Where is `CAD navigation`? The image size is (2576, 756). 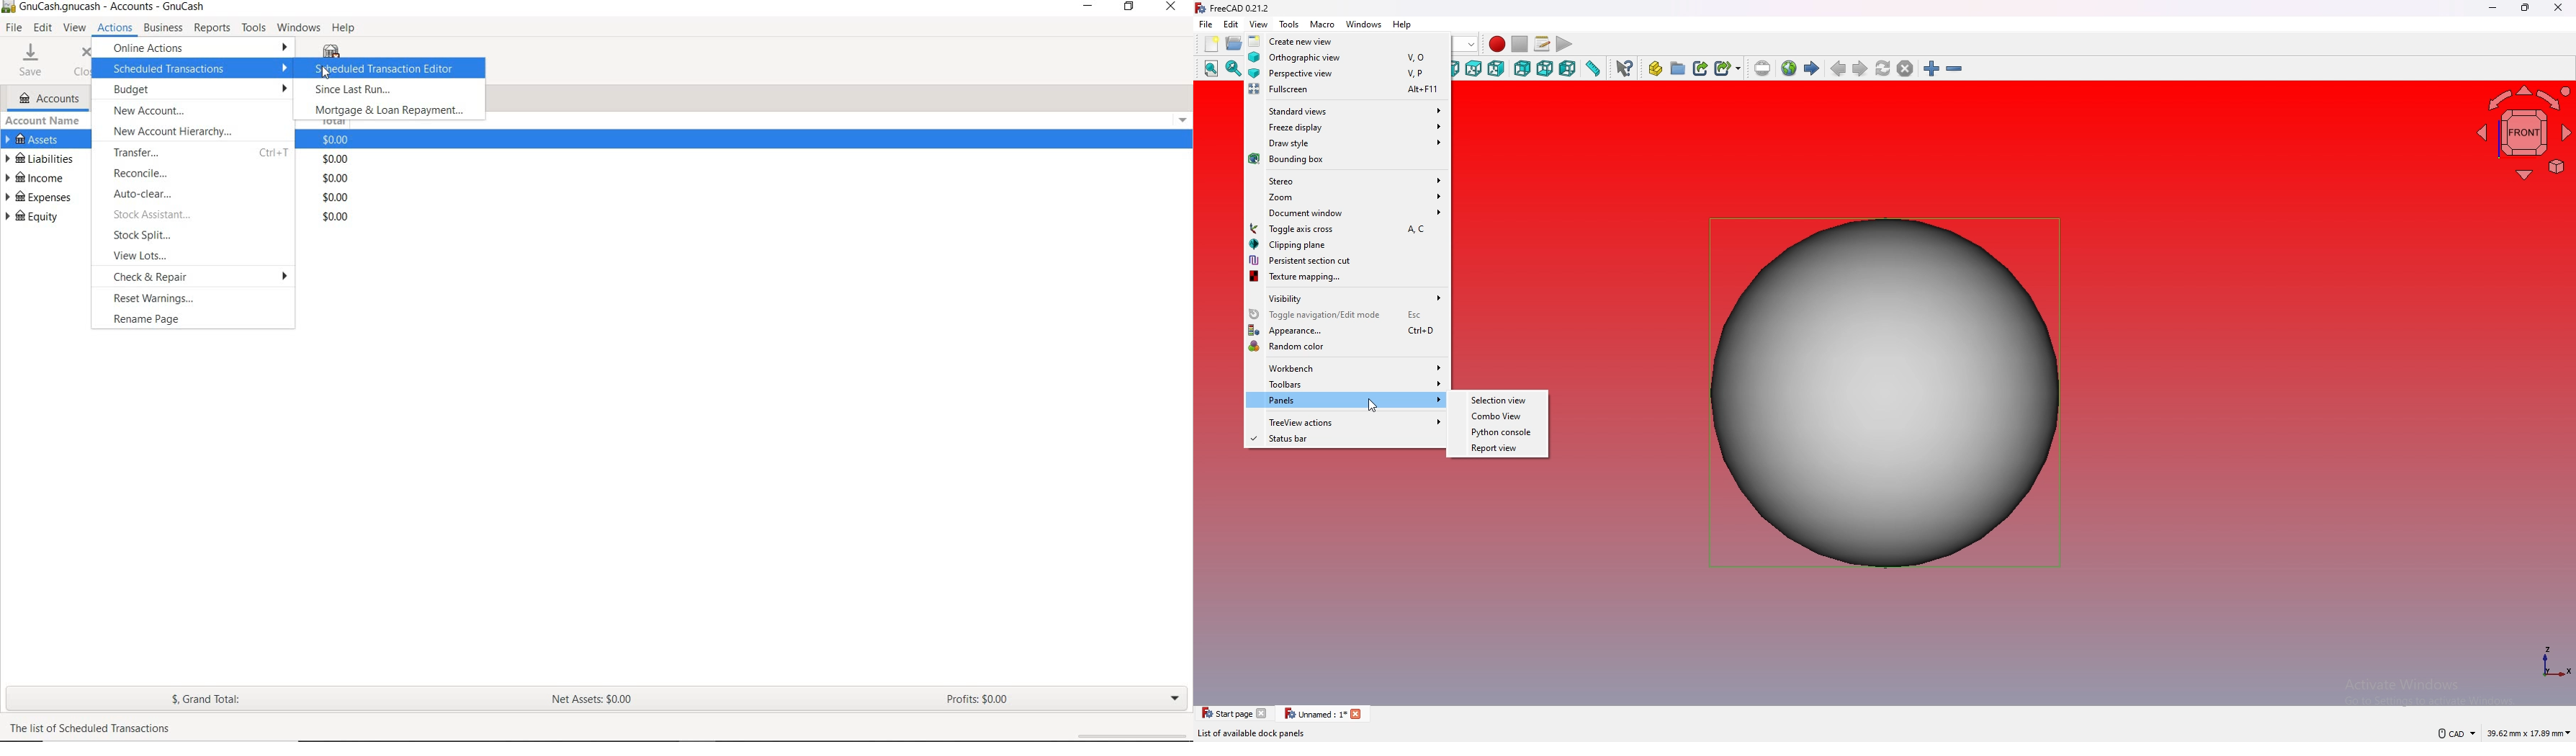 CAD navigation is located at coordinates (2454, 733).